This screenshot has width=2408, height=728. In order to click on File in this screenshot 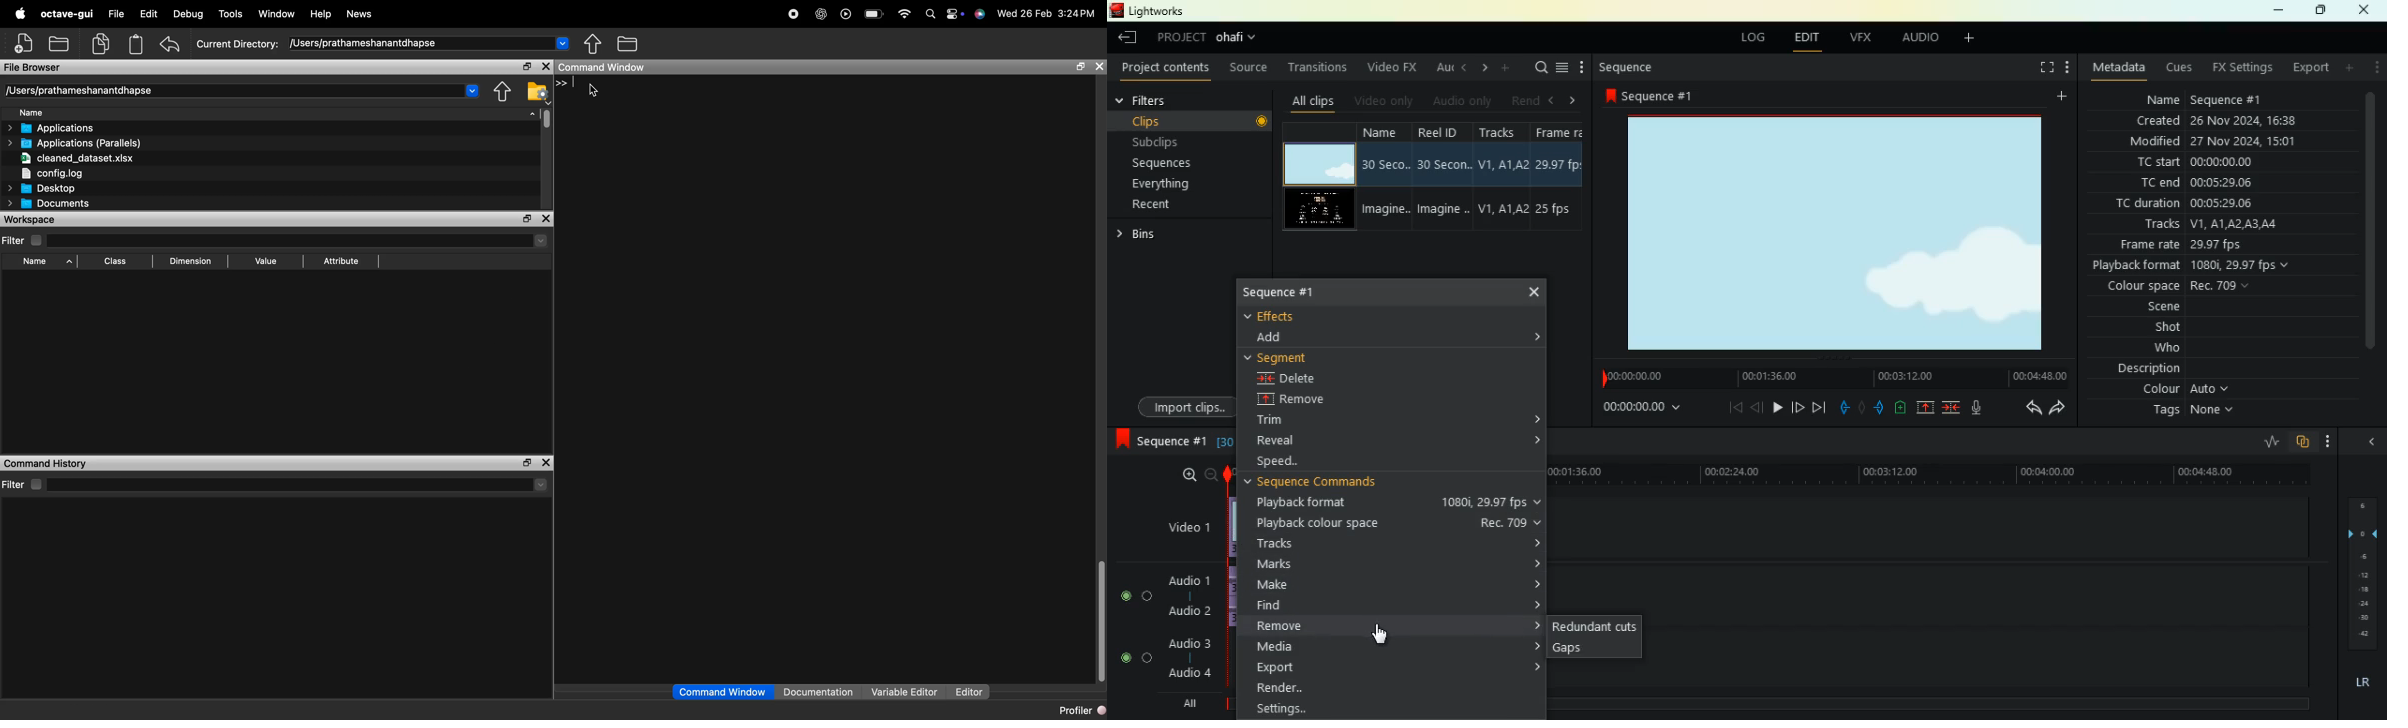, I will do `click(116, 15)`.